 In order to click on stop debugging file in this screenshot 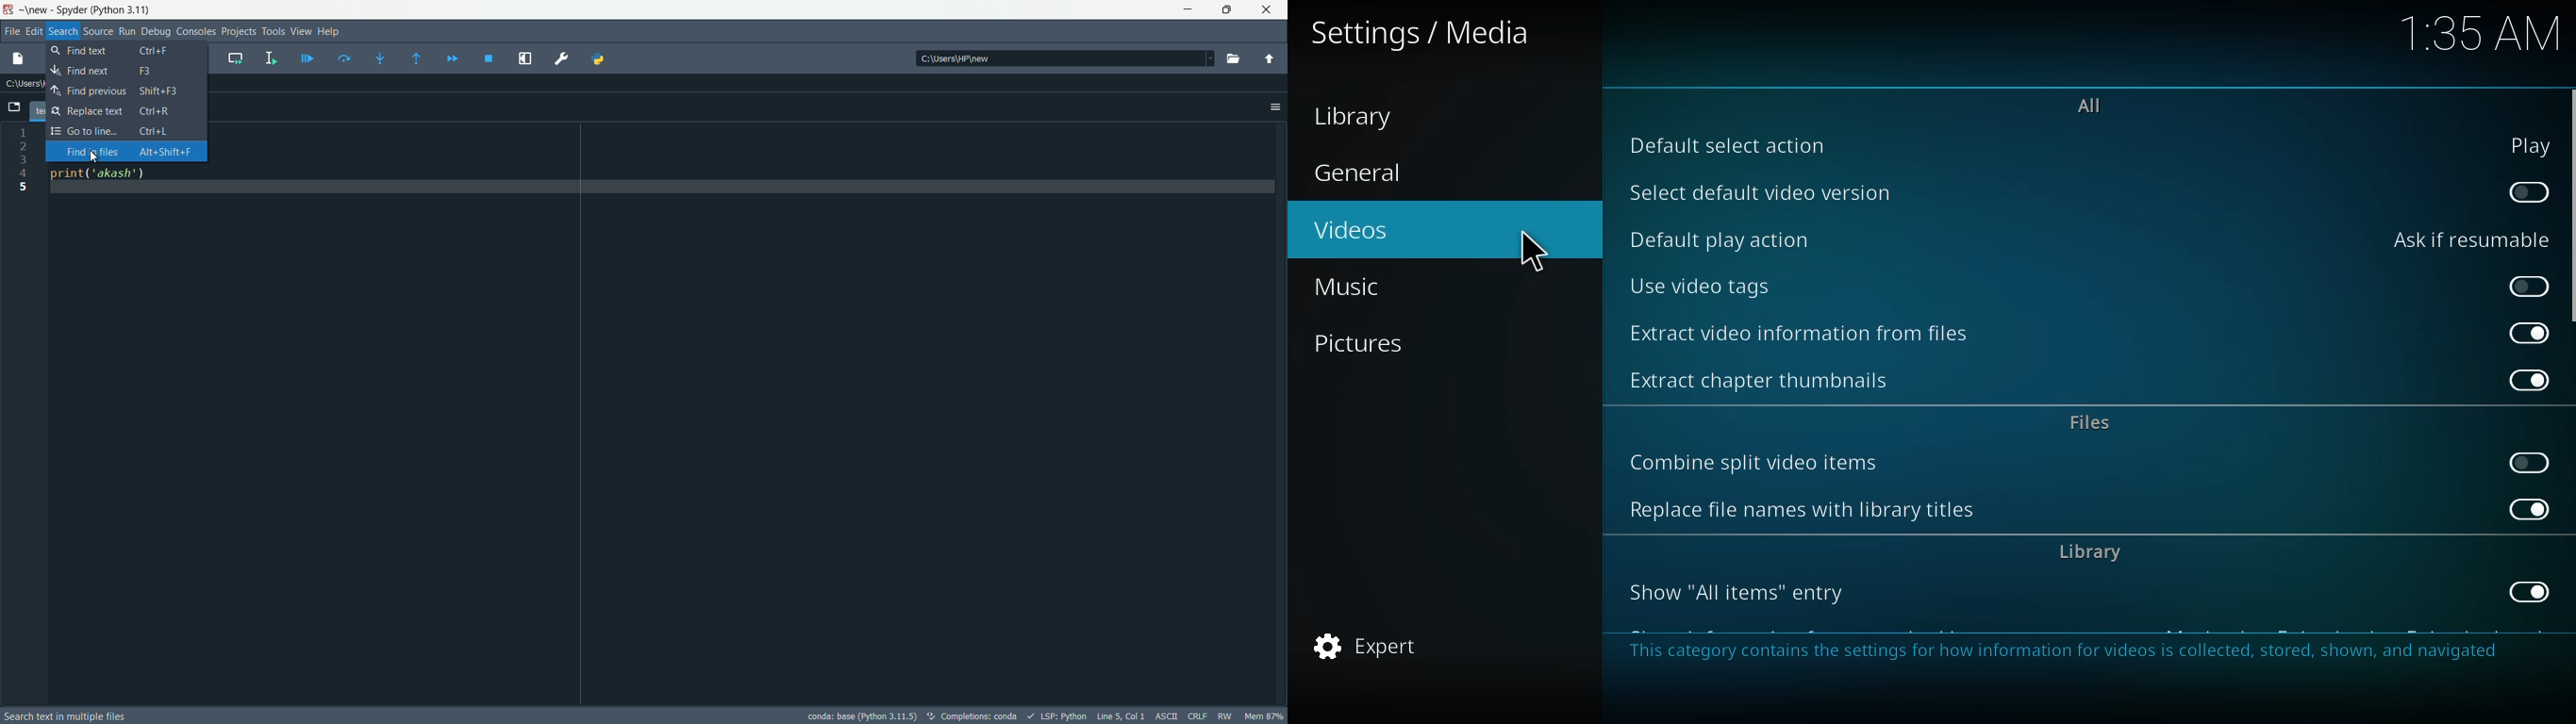, I will do `click(489, 60)`.